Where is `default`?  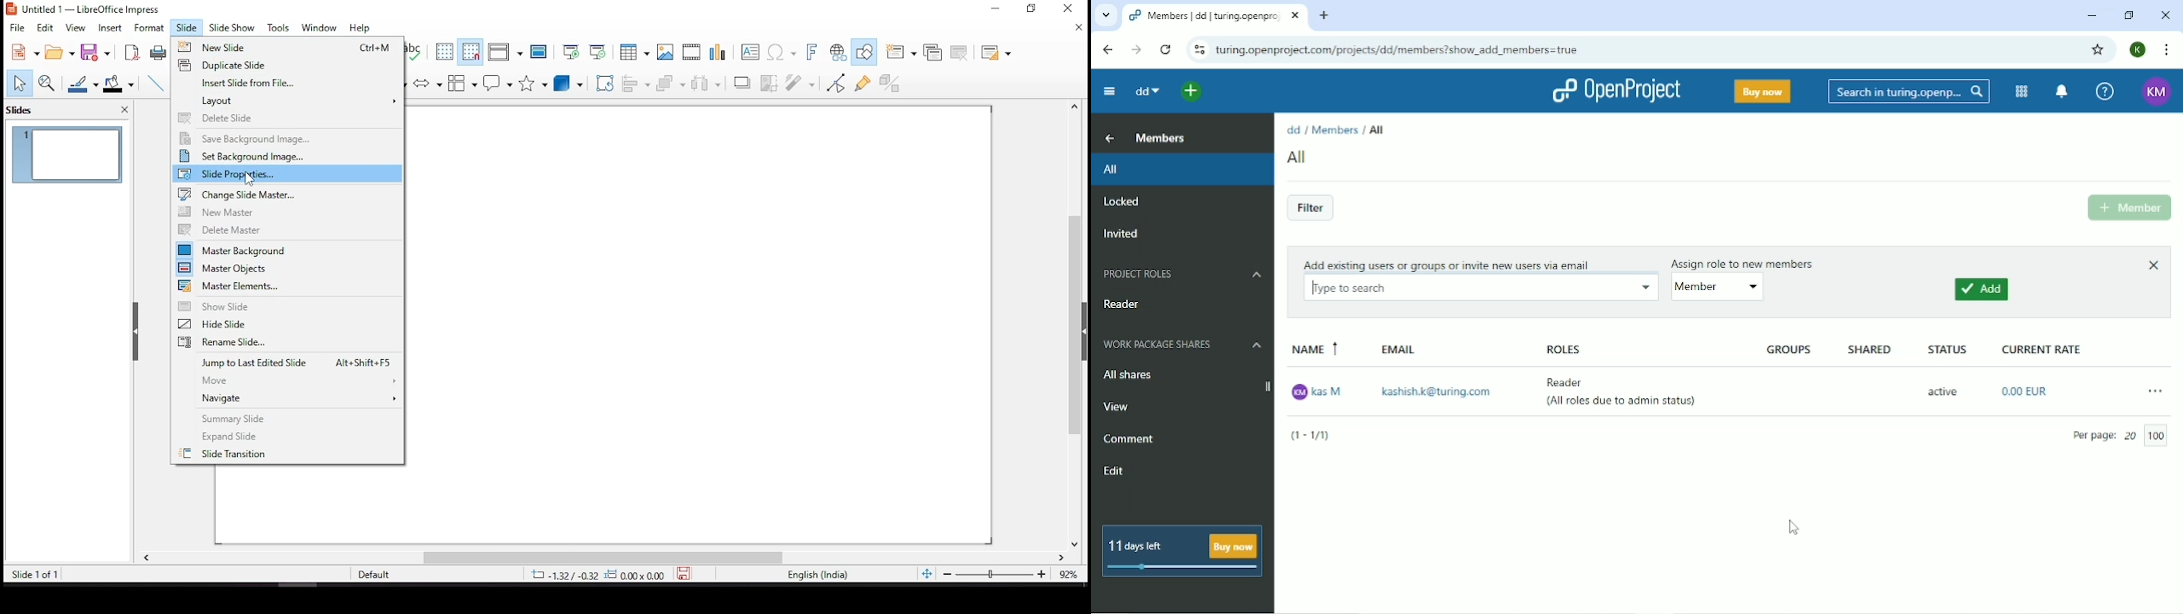 default is located at coordinates (374, 575).